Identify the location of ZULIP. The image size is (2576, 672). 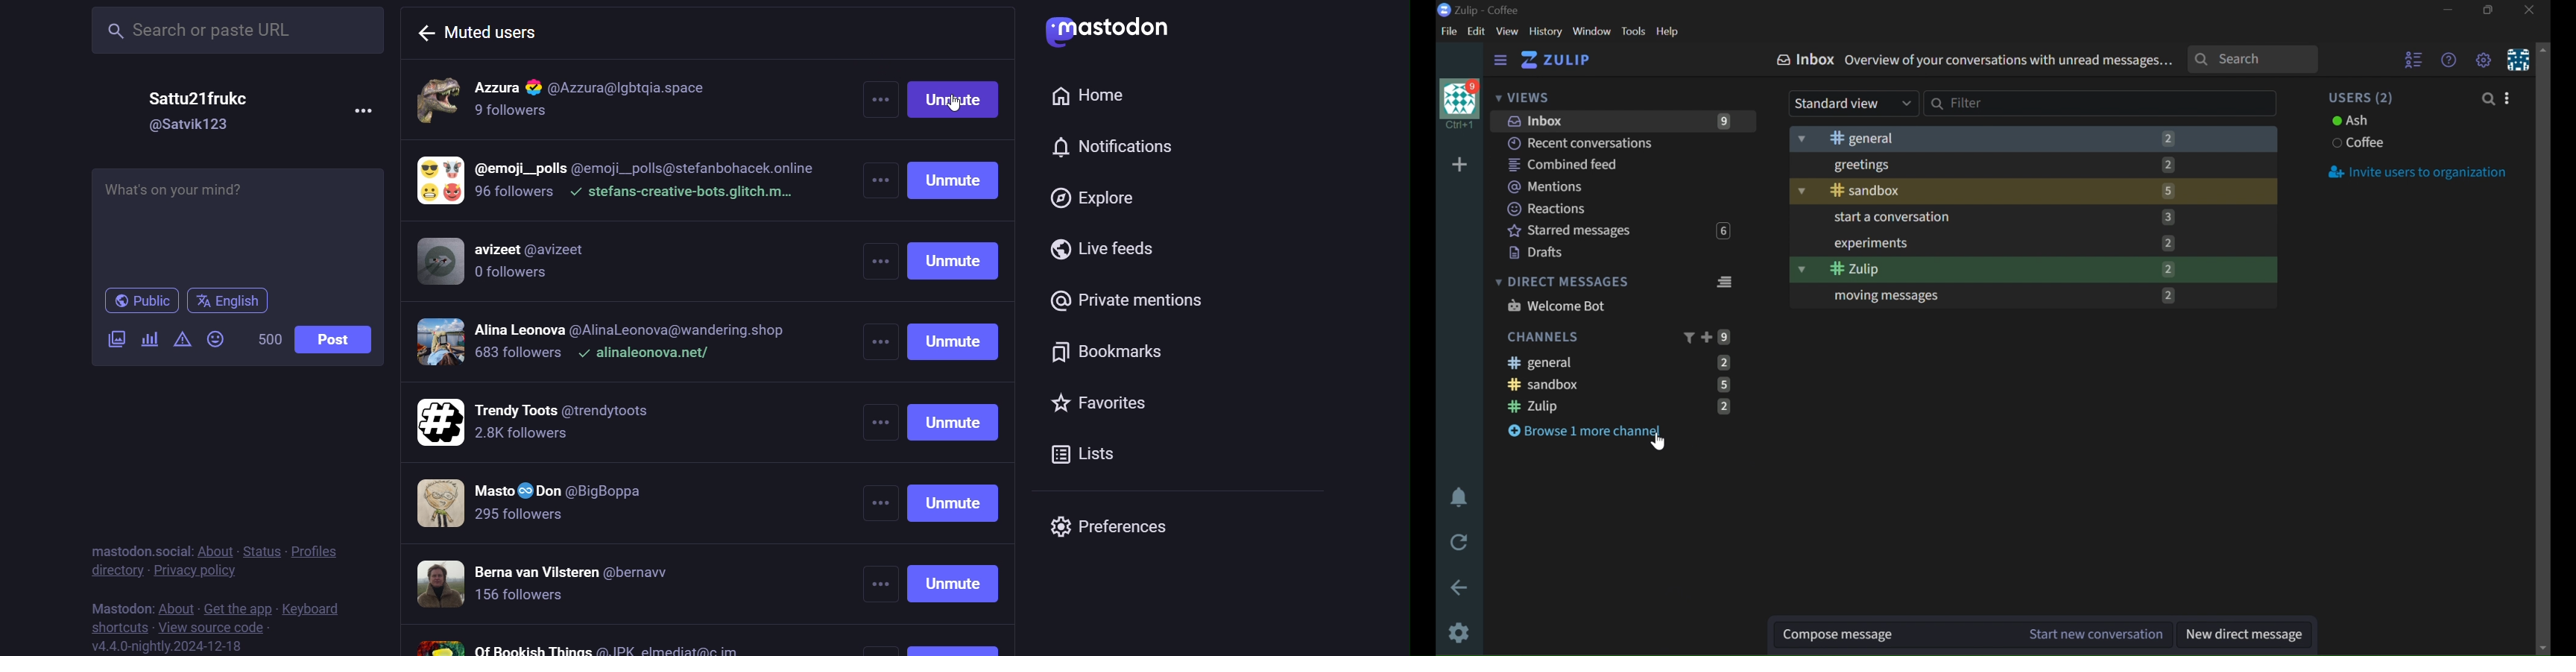
(2033, 270).